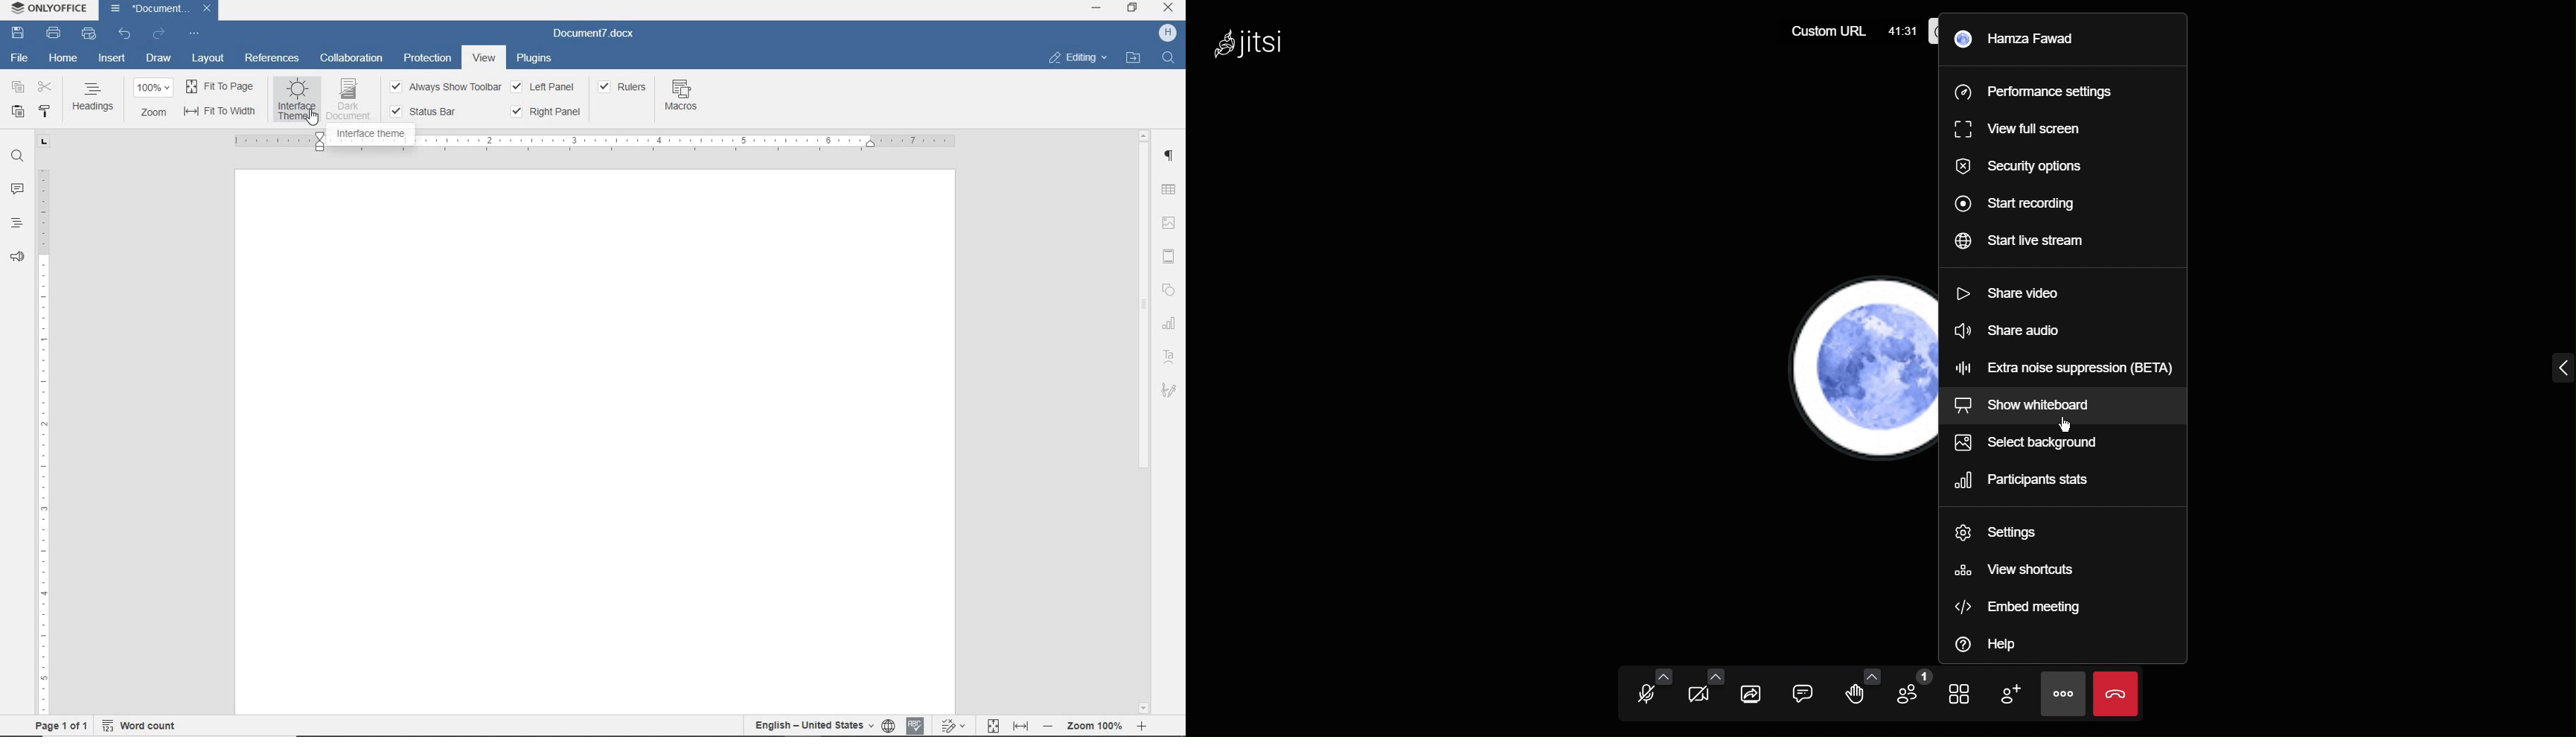 Image resolution: width=2576 pixels, height=756 pixels. I want to click on PAGE 1 OF 1, so click(61, 724).